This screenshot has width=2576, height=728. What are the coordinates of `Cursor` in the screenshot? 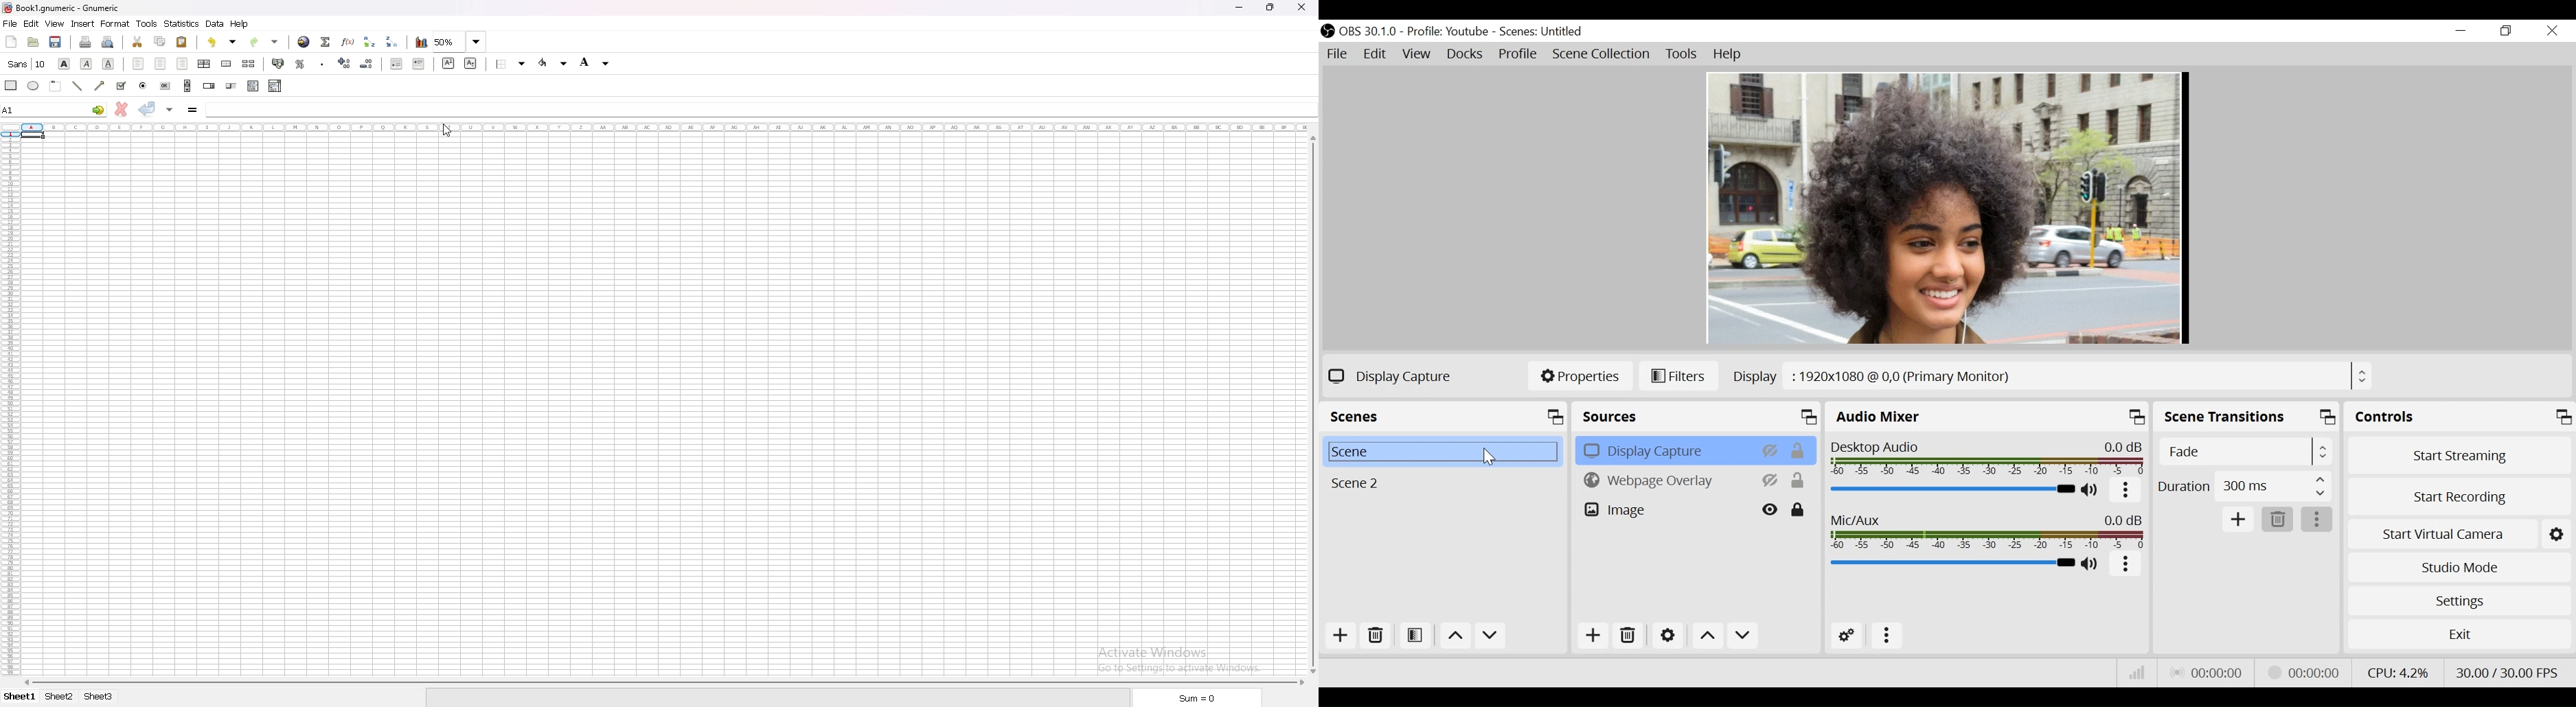 It's located at (1488, 458).